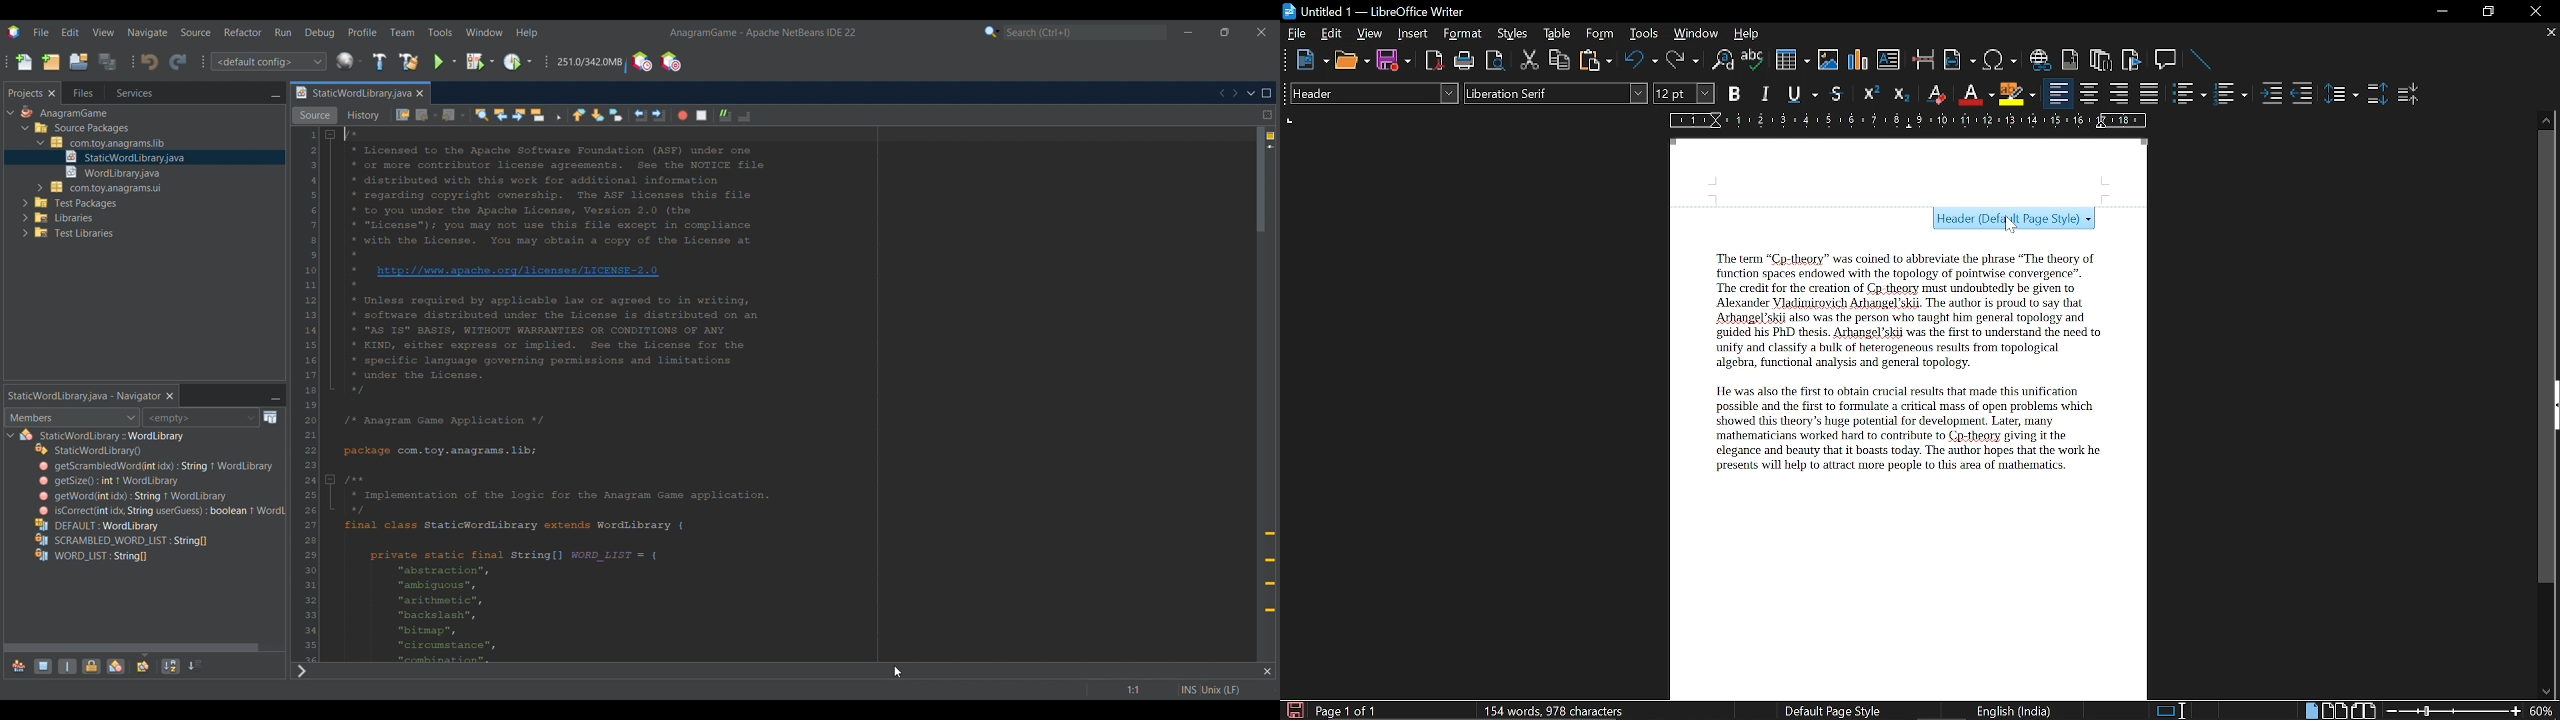 This screenshot has width=2576, height=728. I want to click on Undo, so click(1642, 60).